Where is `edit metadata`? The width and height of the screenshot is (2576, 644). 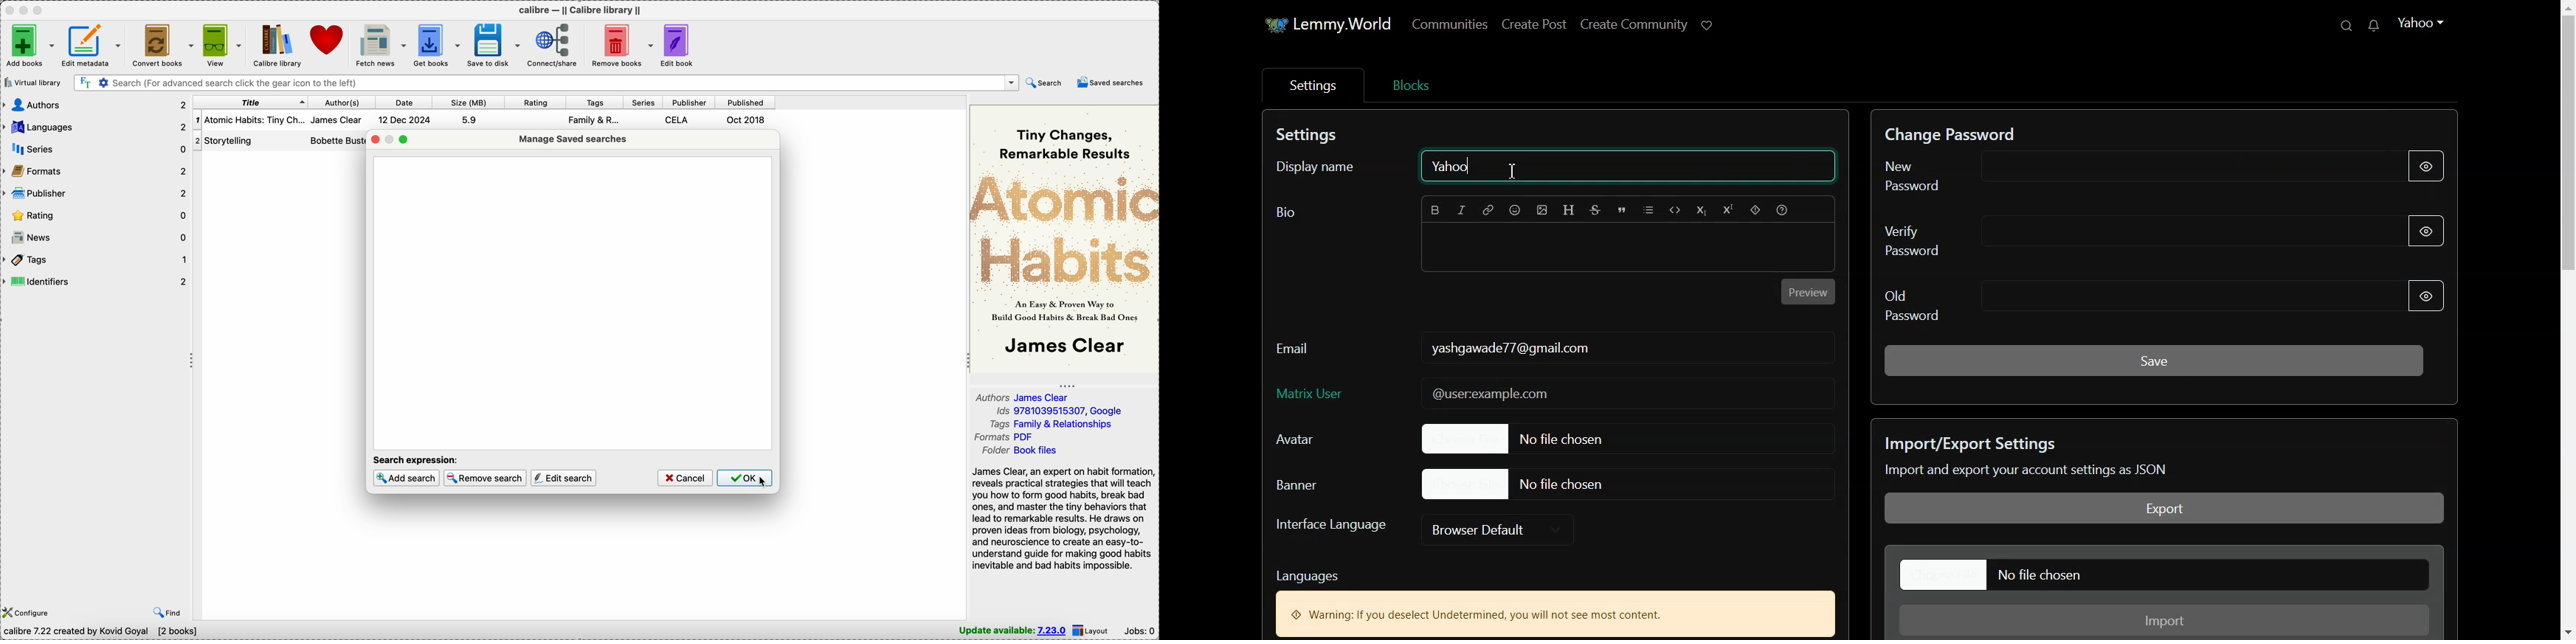
edit metadata is located at coordinates (92, 45).